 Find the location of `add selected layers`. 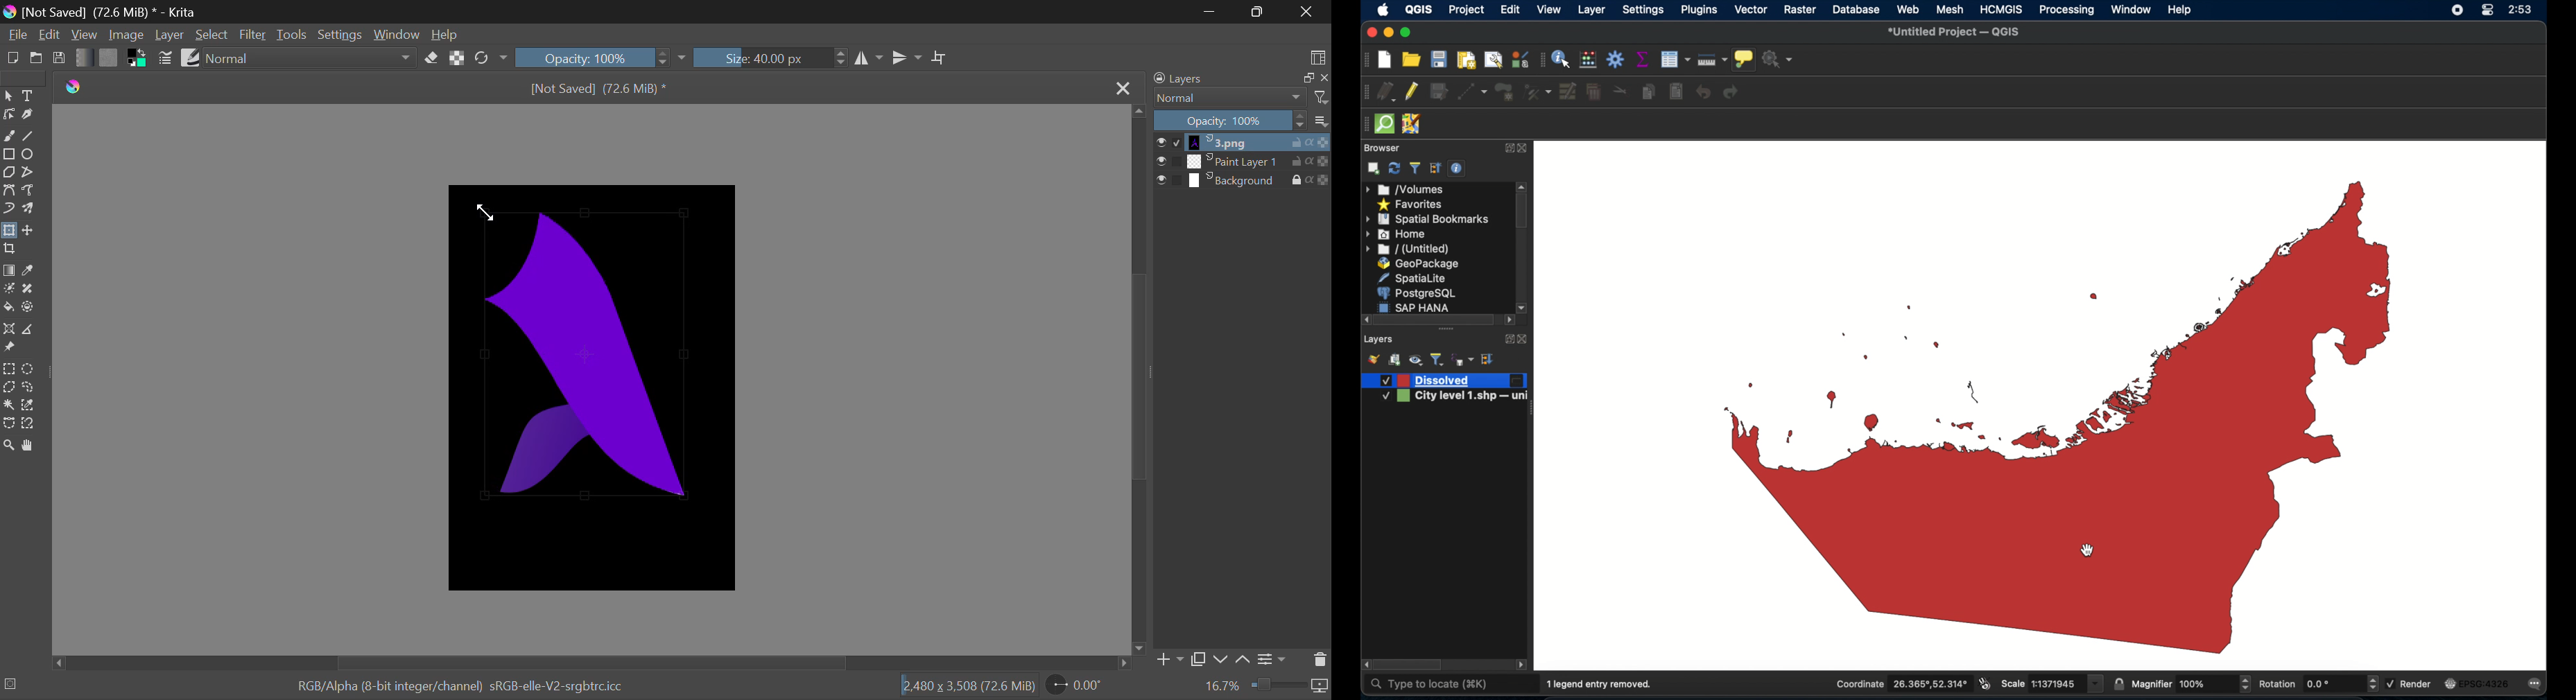

add selected layers is located at coordinates (1373, 169).